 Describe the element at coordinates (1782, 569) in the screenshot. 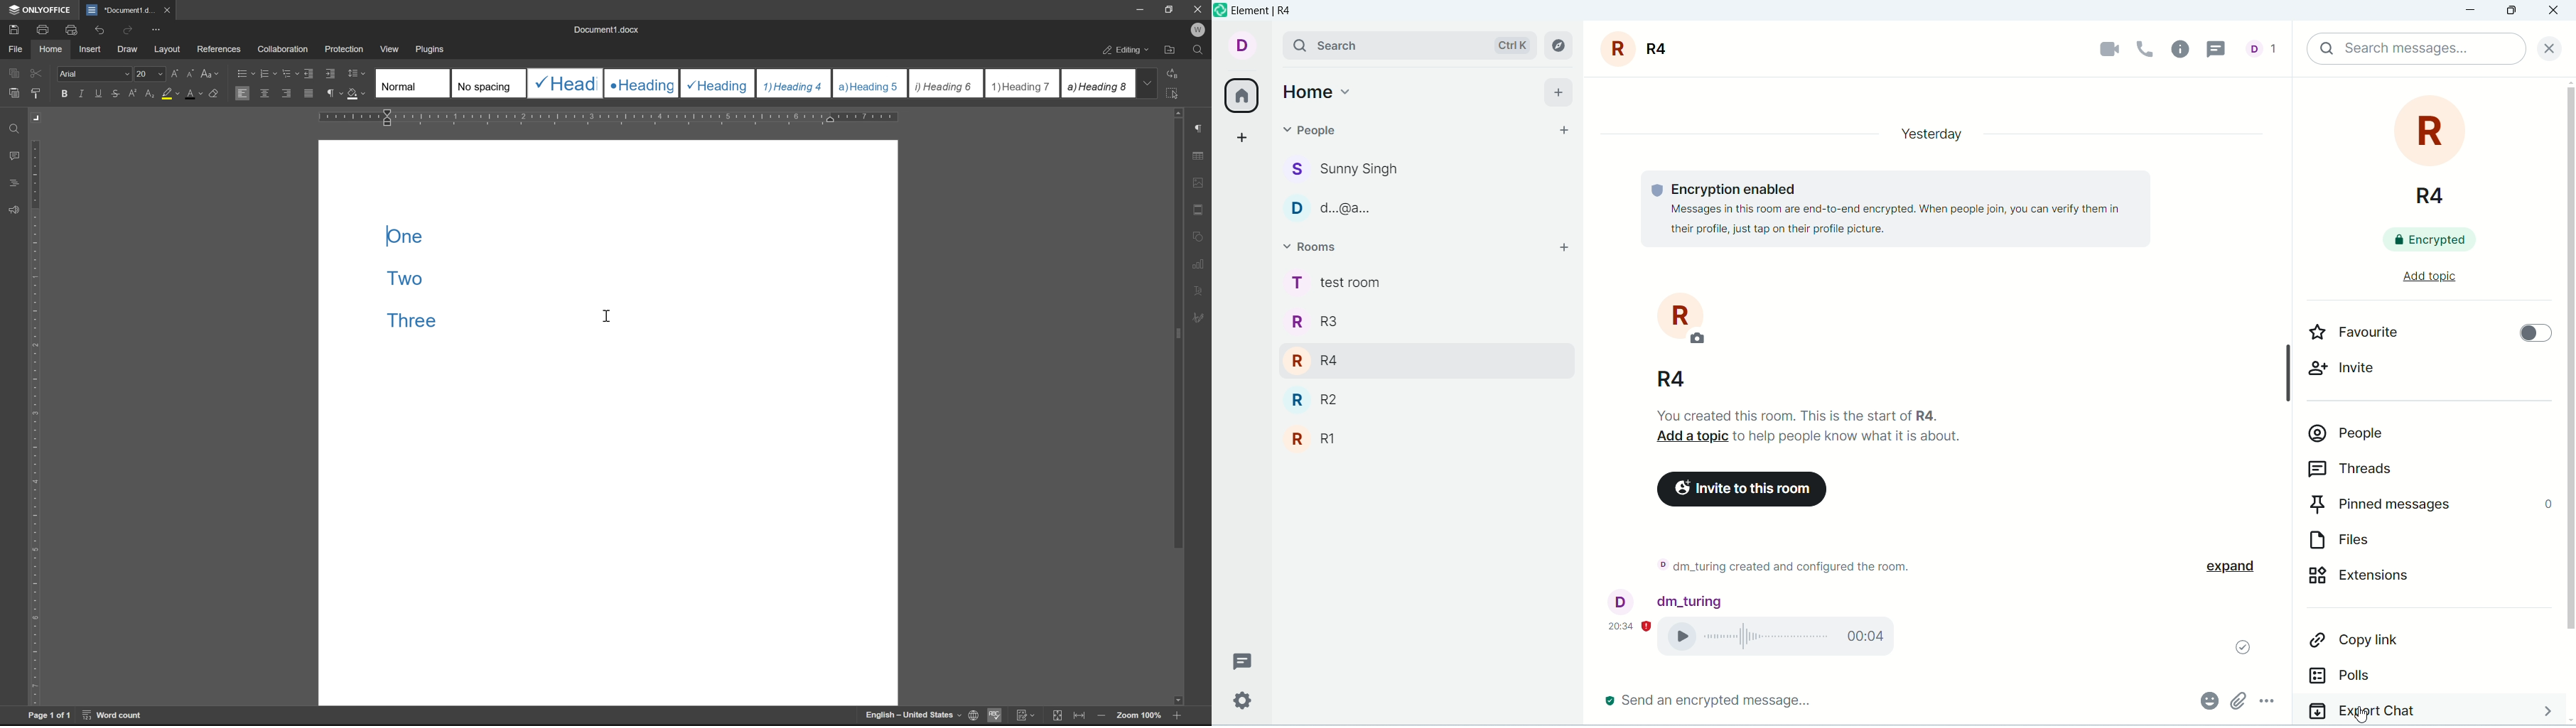

I see `text` at that location.